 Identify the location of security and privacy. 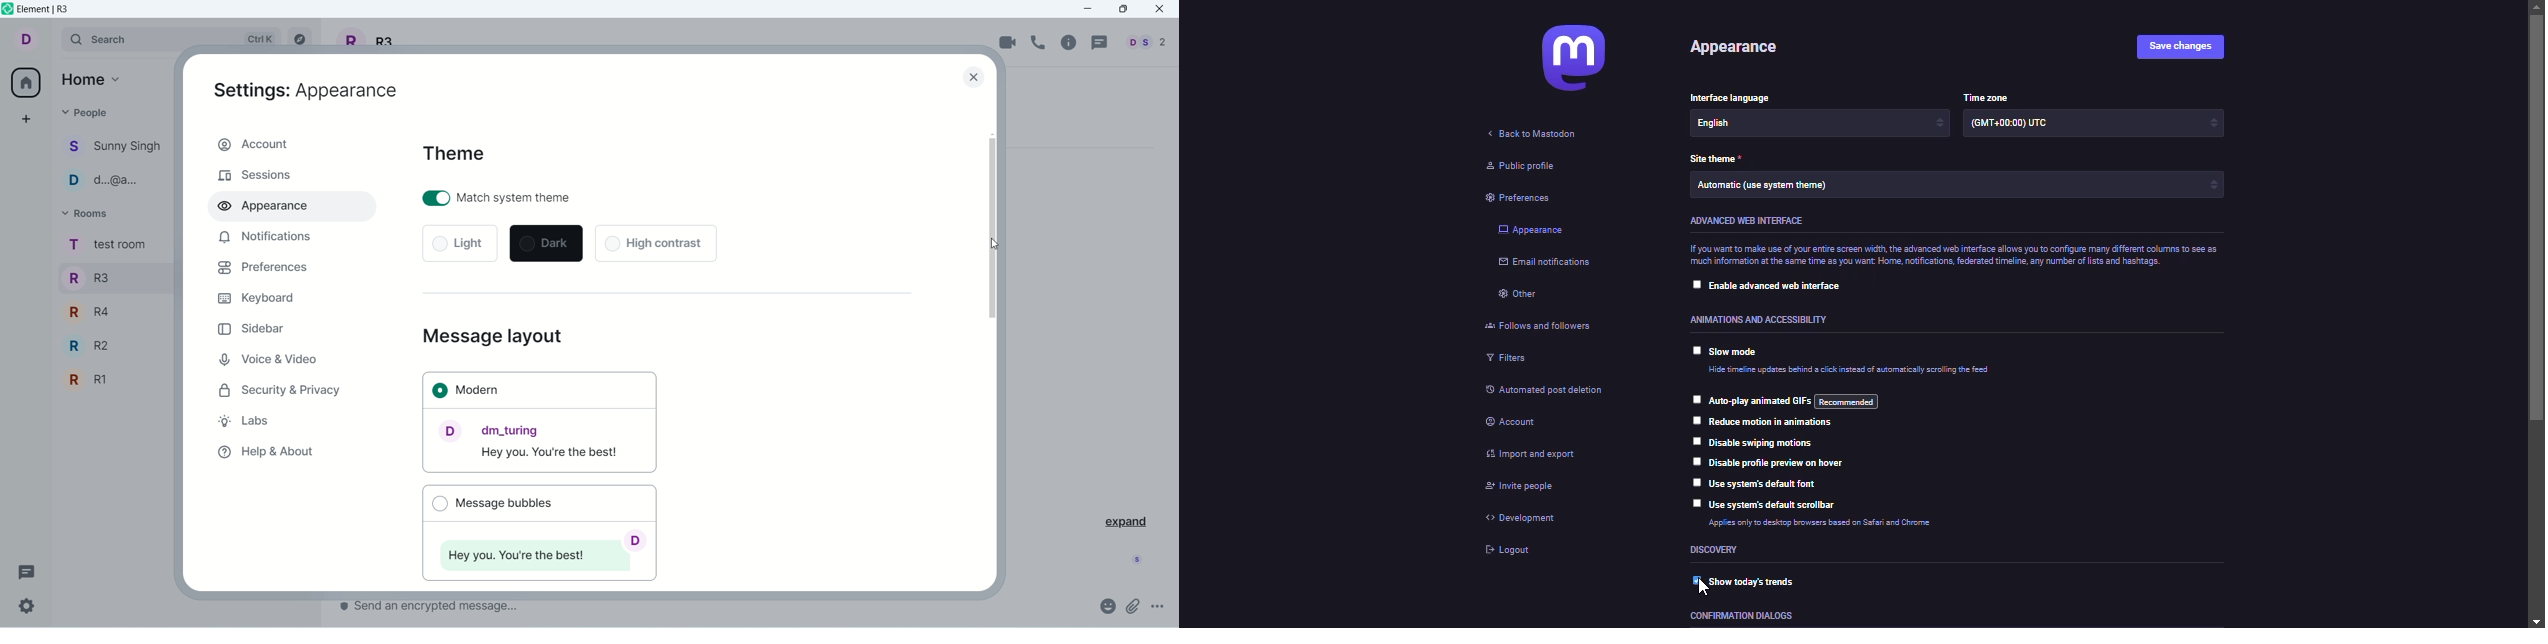
(281, 391).